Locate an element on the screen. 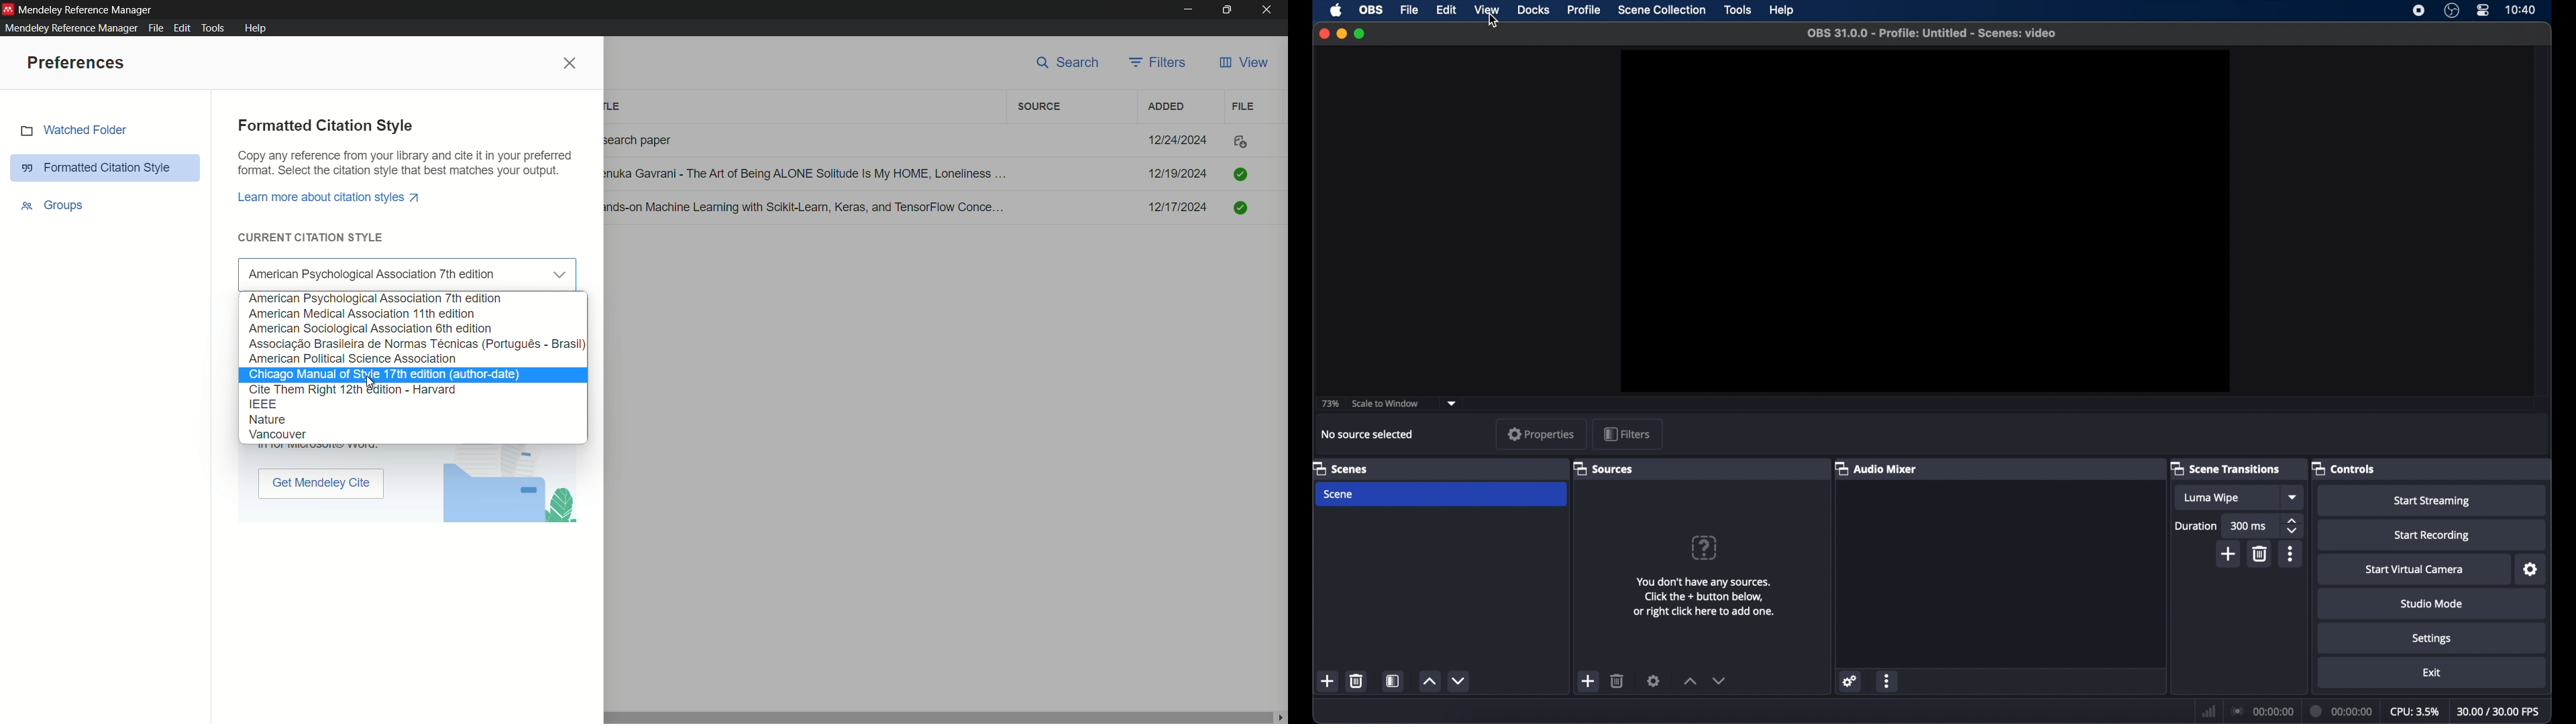 The width and height of the screenshot is (2576, 728). tools menu is located at coordinates (216, 28).